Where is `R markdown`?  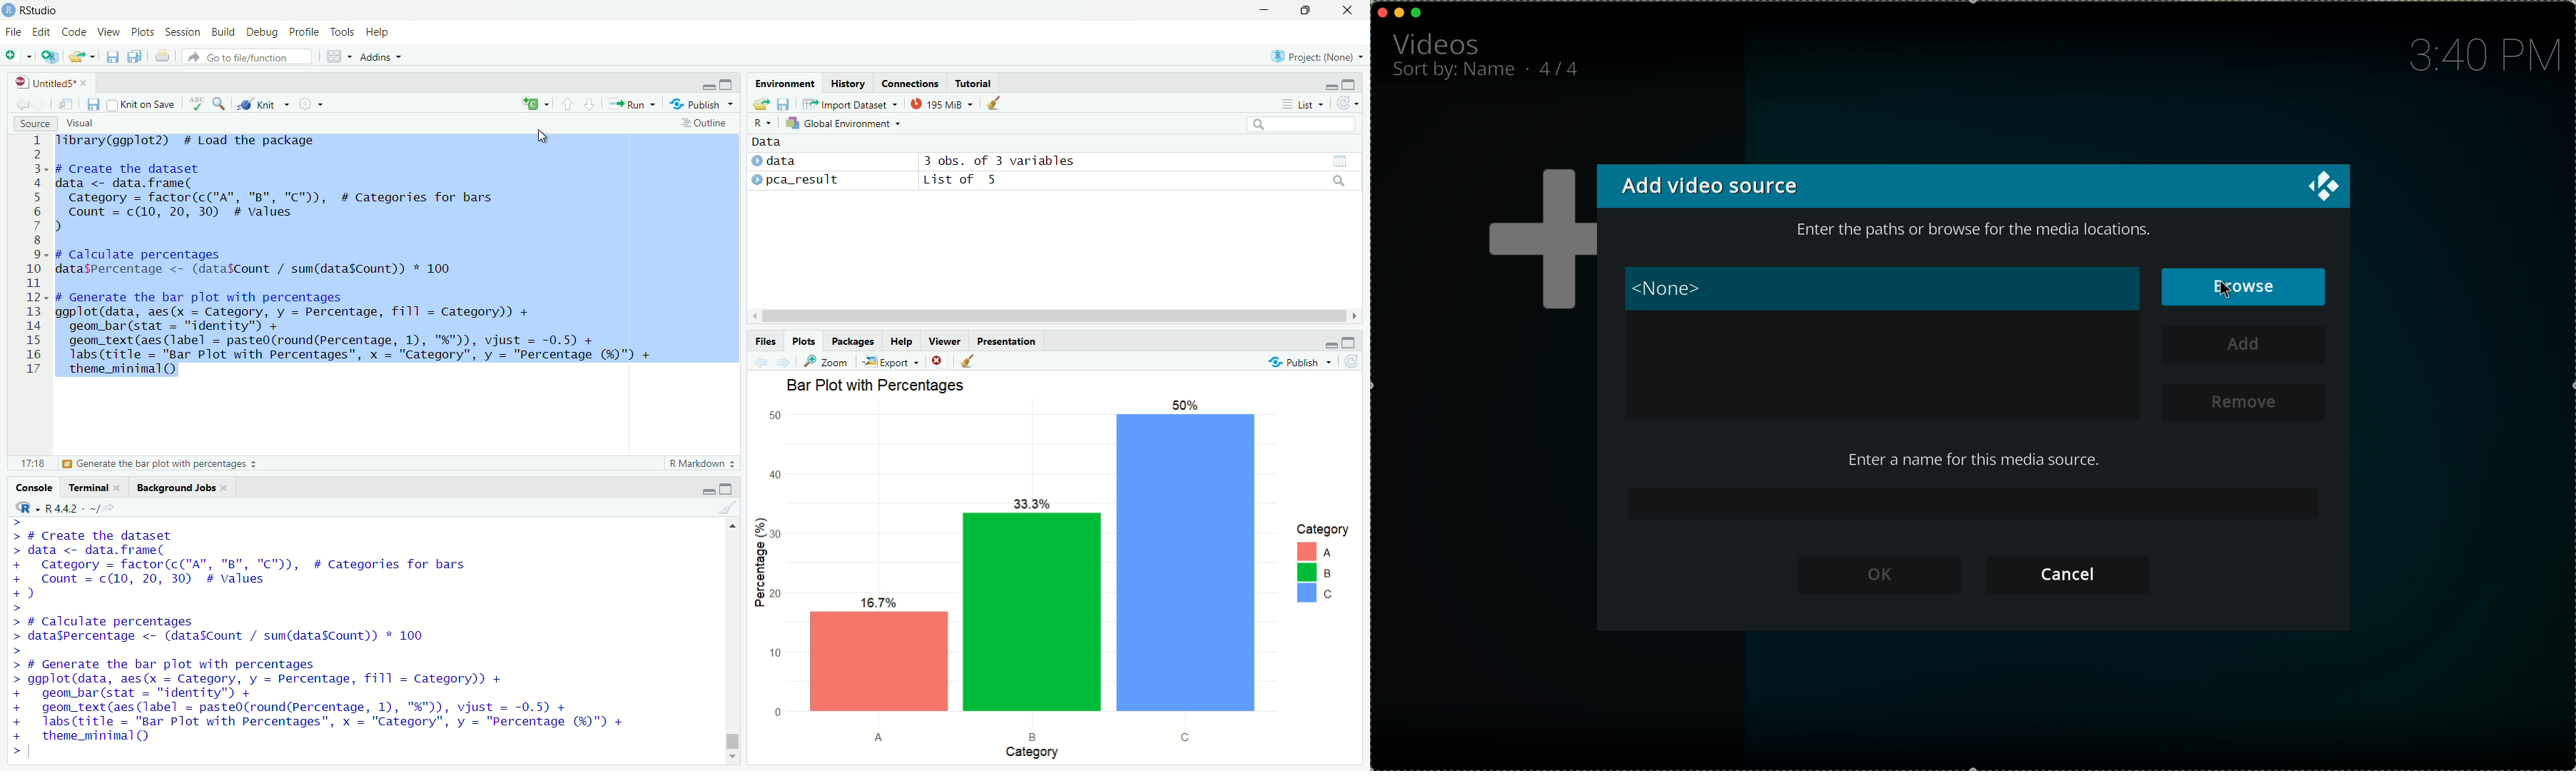
R markdown is located at coordinates (698, 464).